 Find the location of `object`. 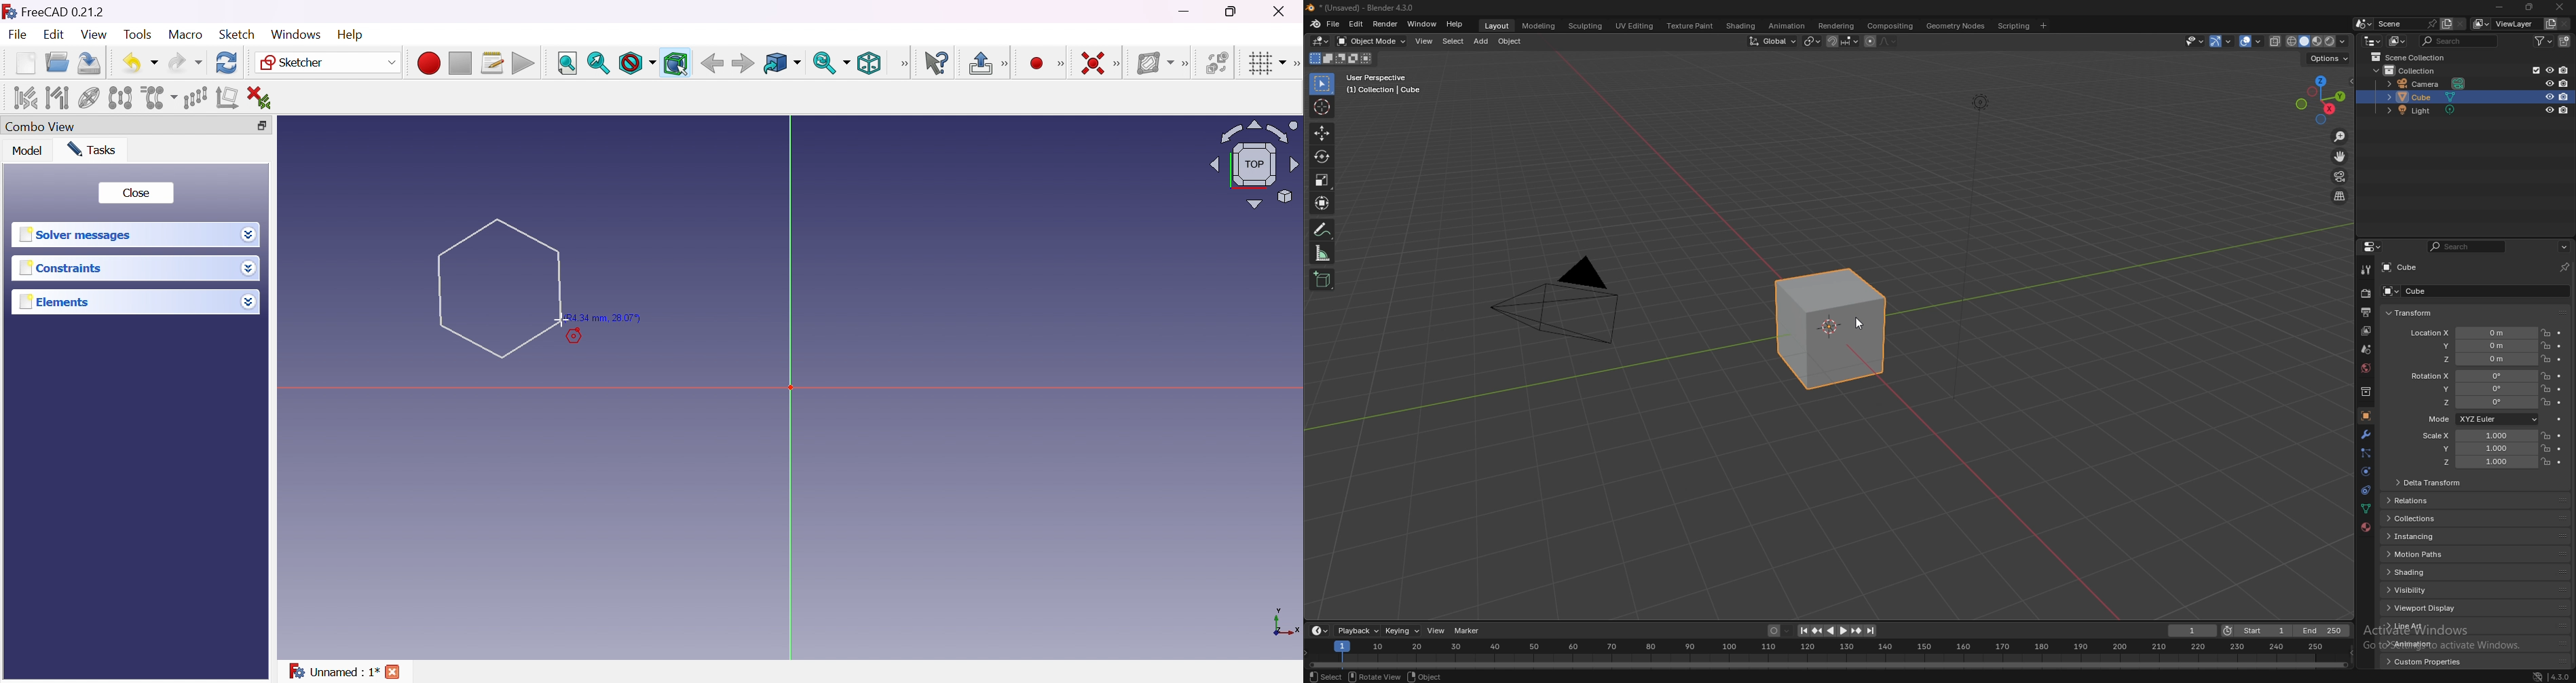

object is located at coordinates (1510, 41).